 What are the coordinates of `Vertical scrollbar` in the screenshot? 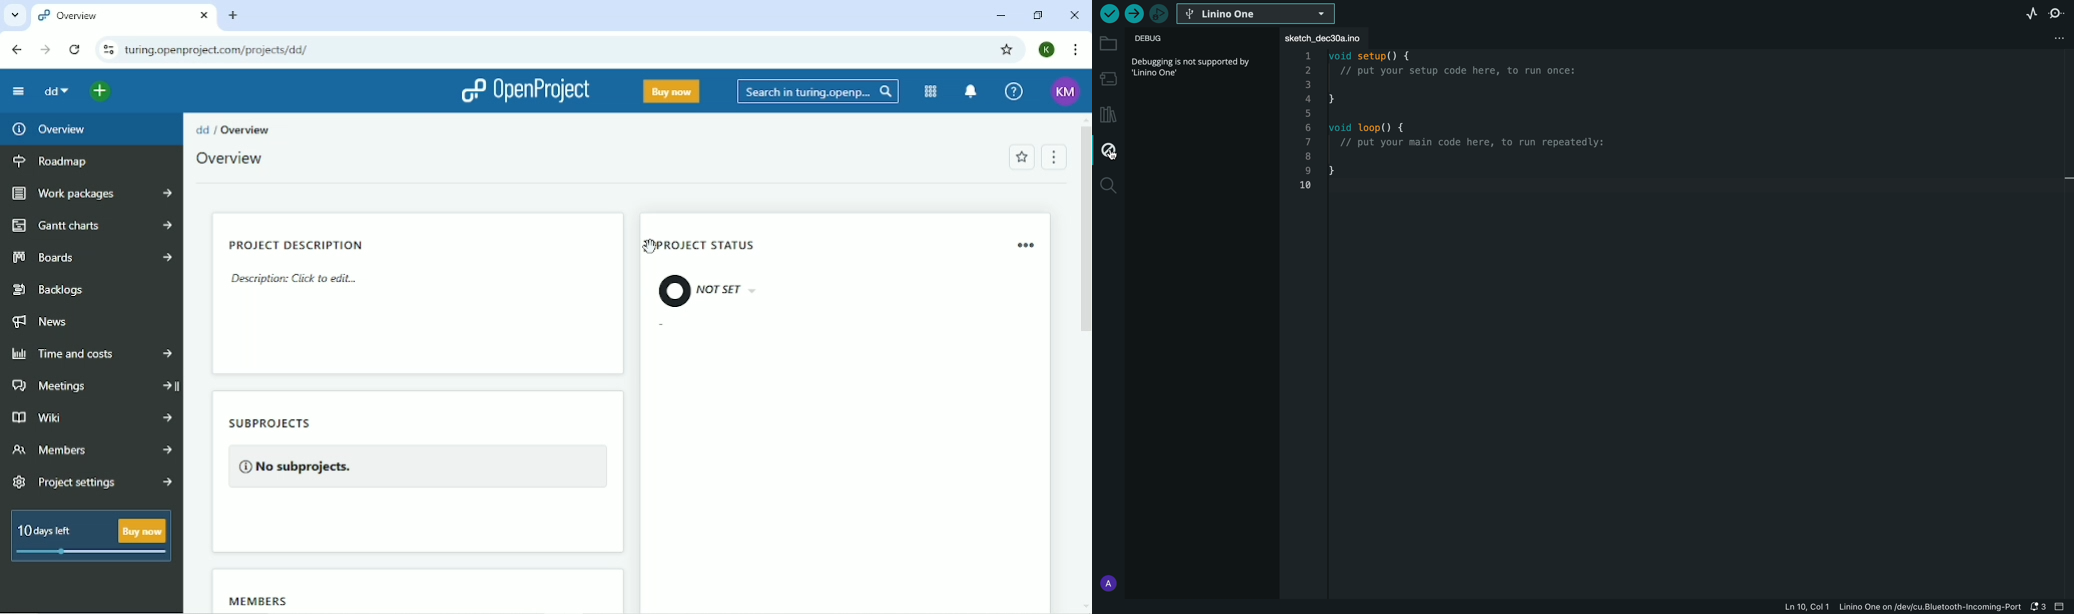 It's located at (1085, 232).